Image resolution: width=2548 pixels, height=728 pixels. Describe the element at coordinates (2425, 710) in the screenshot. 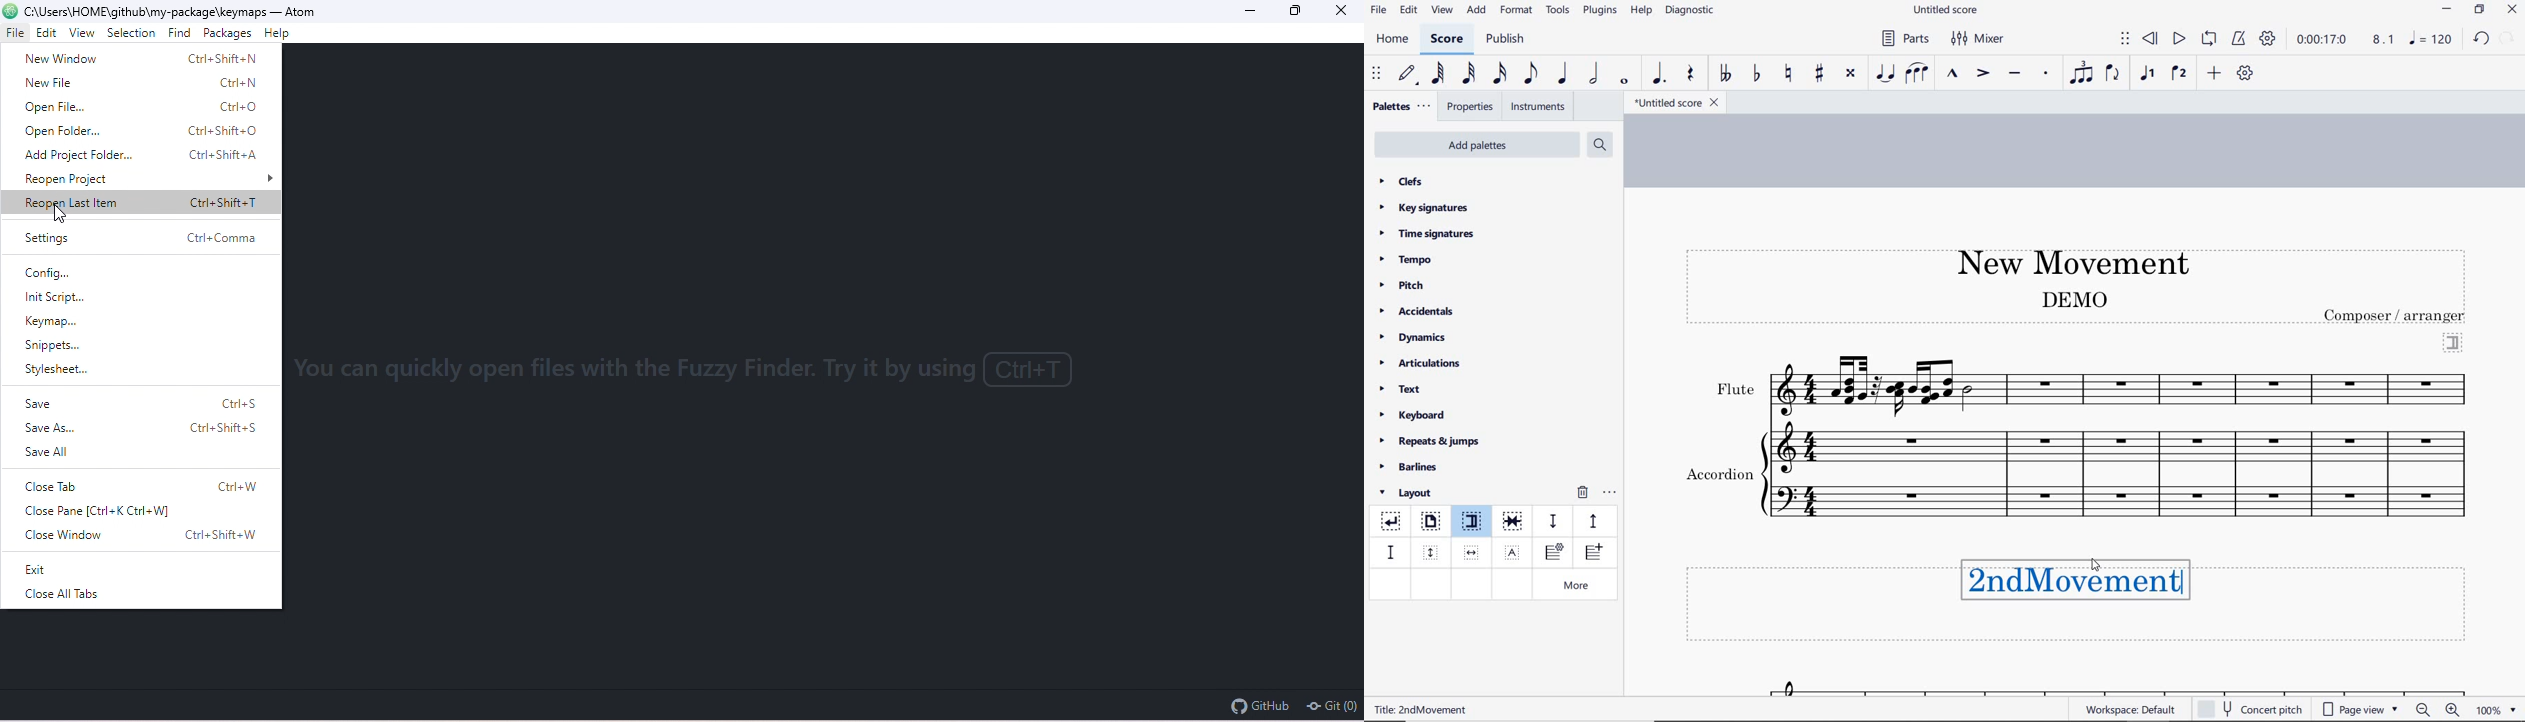

I see `zoom out` at that location.